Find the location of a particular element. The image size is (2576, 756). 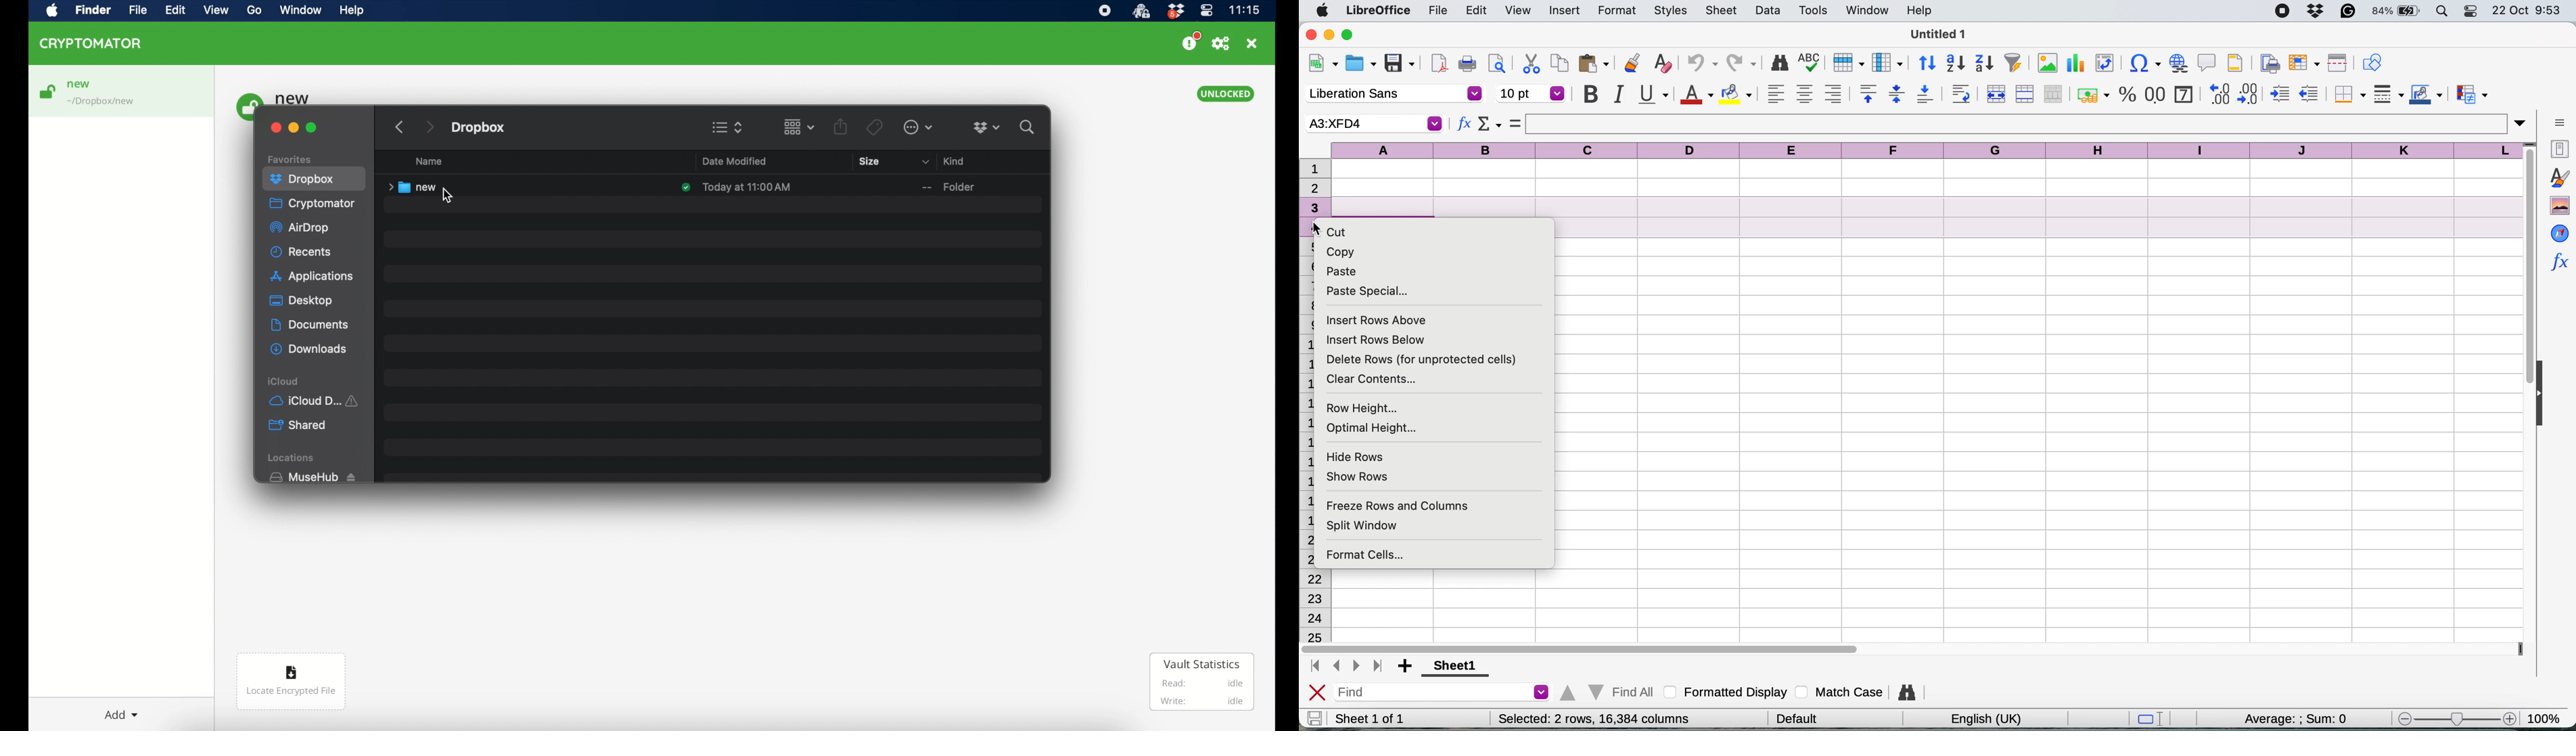

downloads is located at coordinates (308, 349).